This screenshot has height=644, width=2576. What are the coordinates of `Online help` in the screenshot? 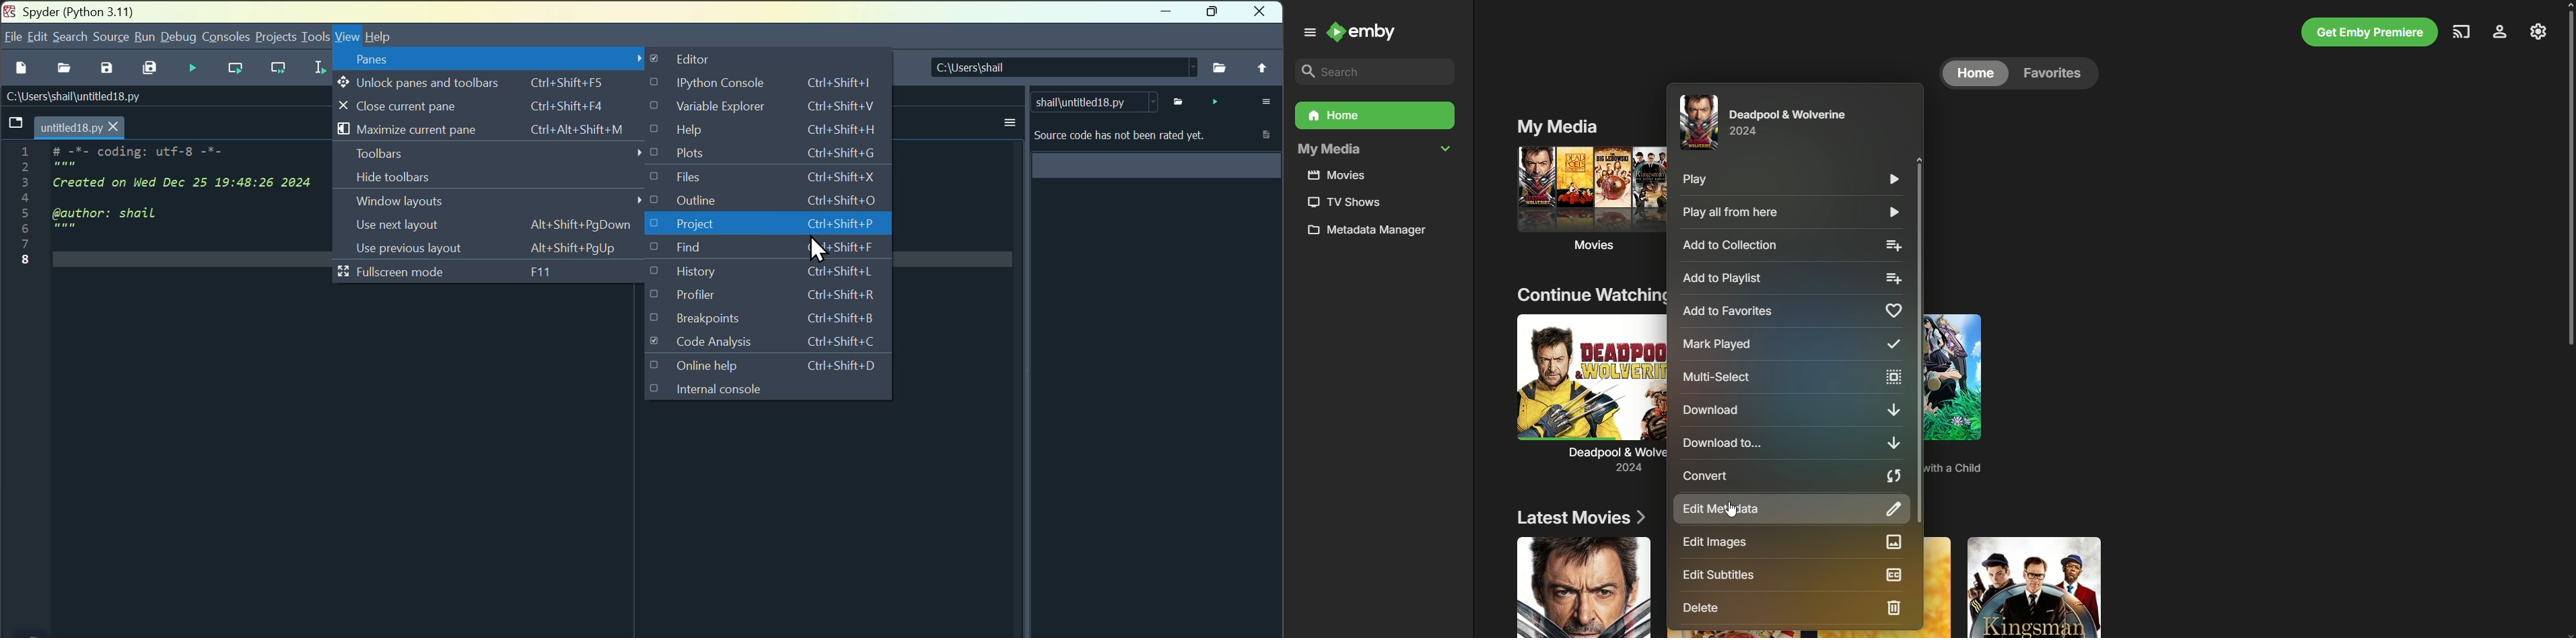 It's located at (761, 367).